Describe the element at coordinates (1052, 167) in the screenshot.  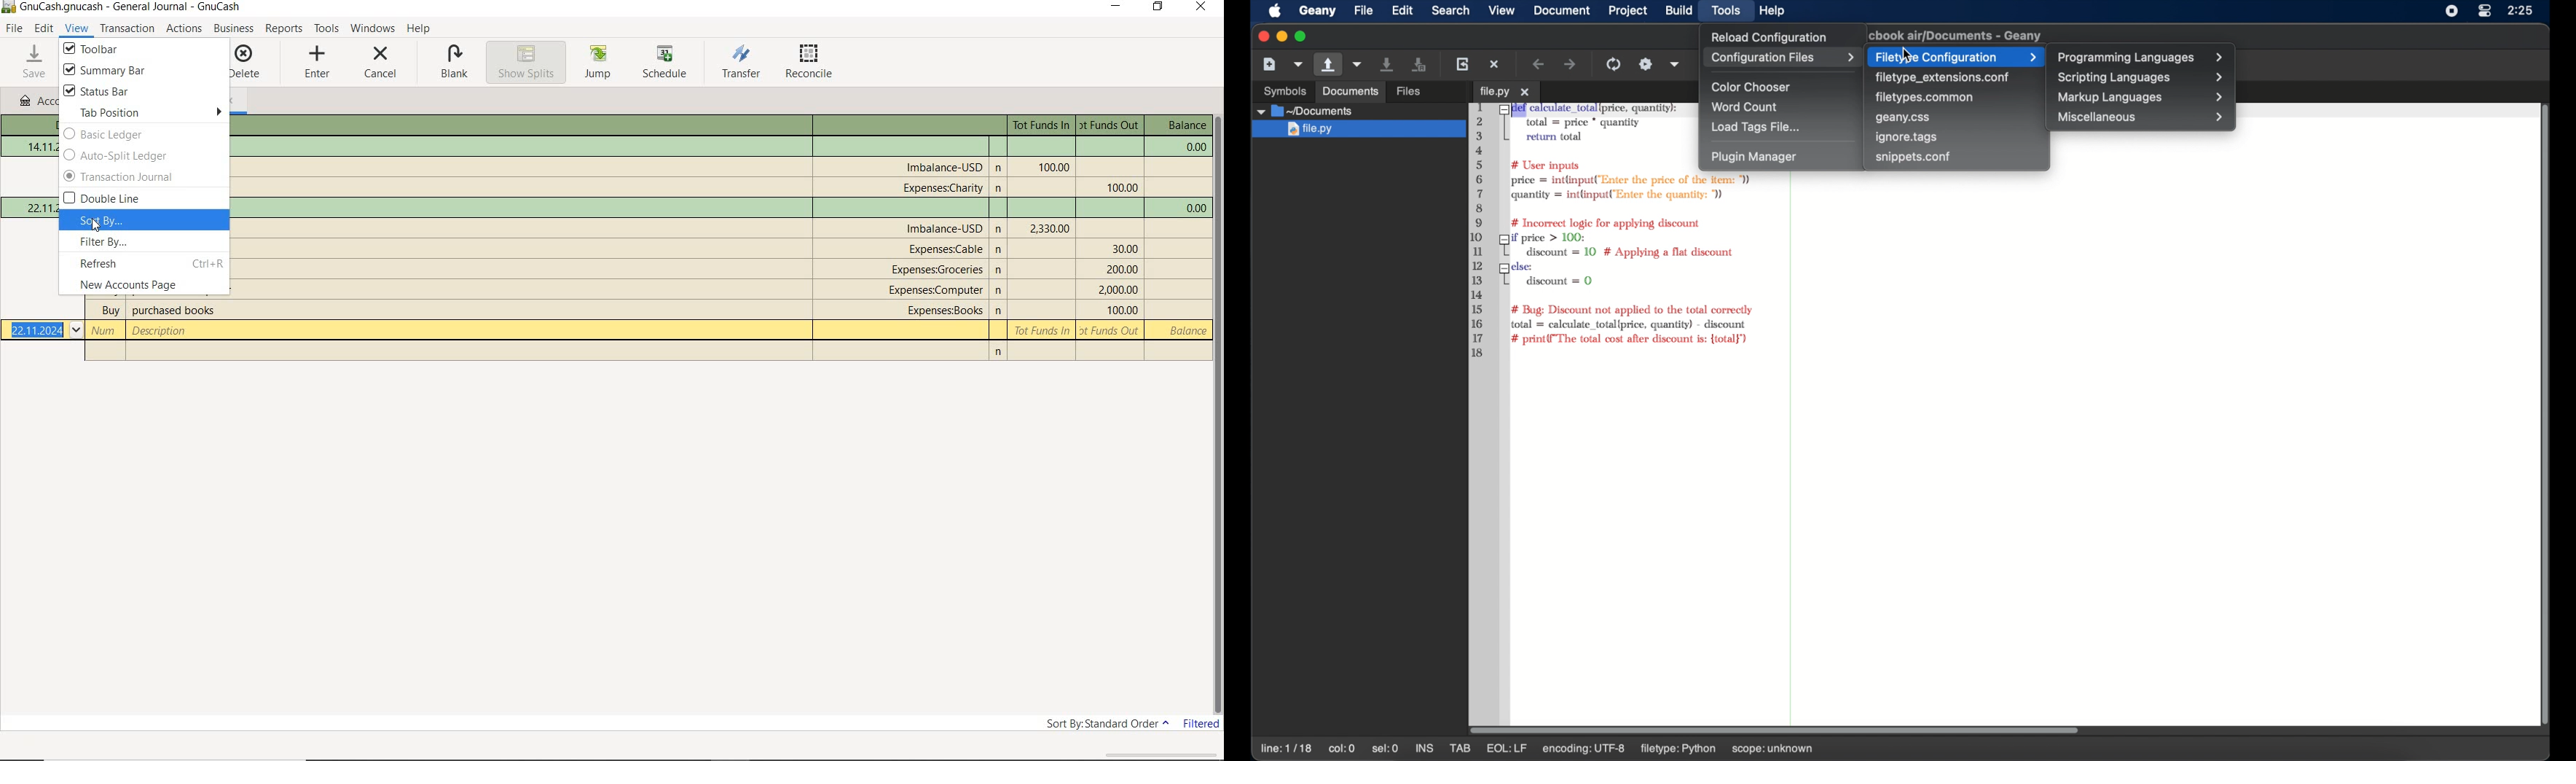
I see `Tot Funds In` at that location.